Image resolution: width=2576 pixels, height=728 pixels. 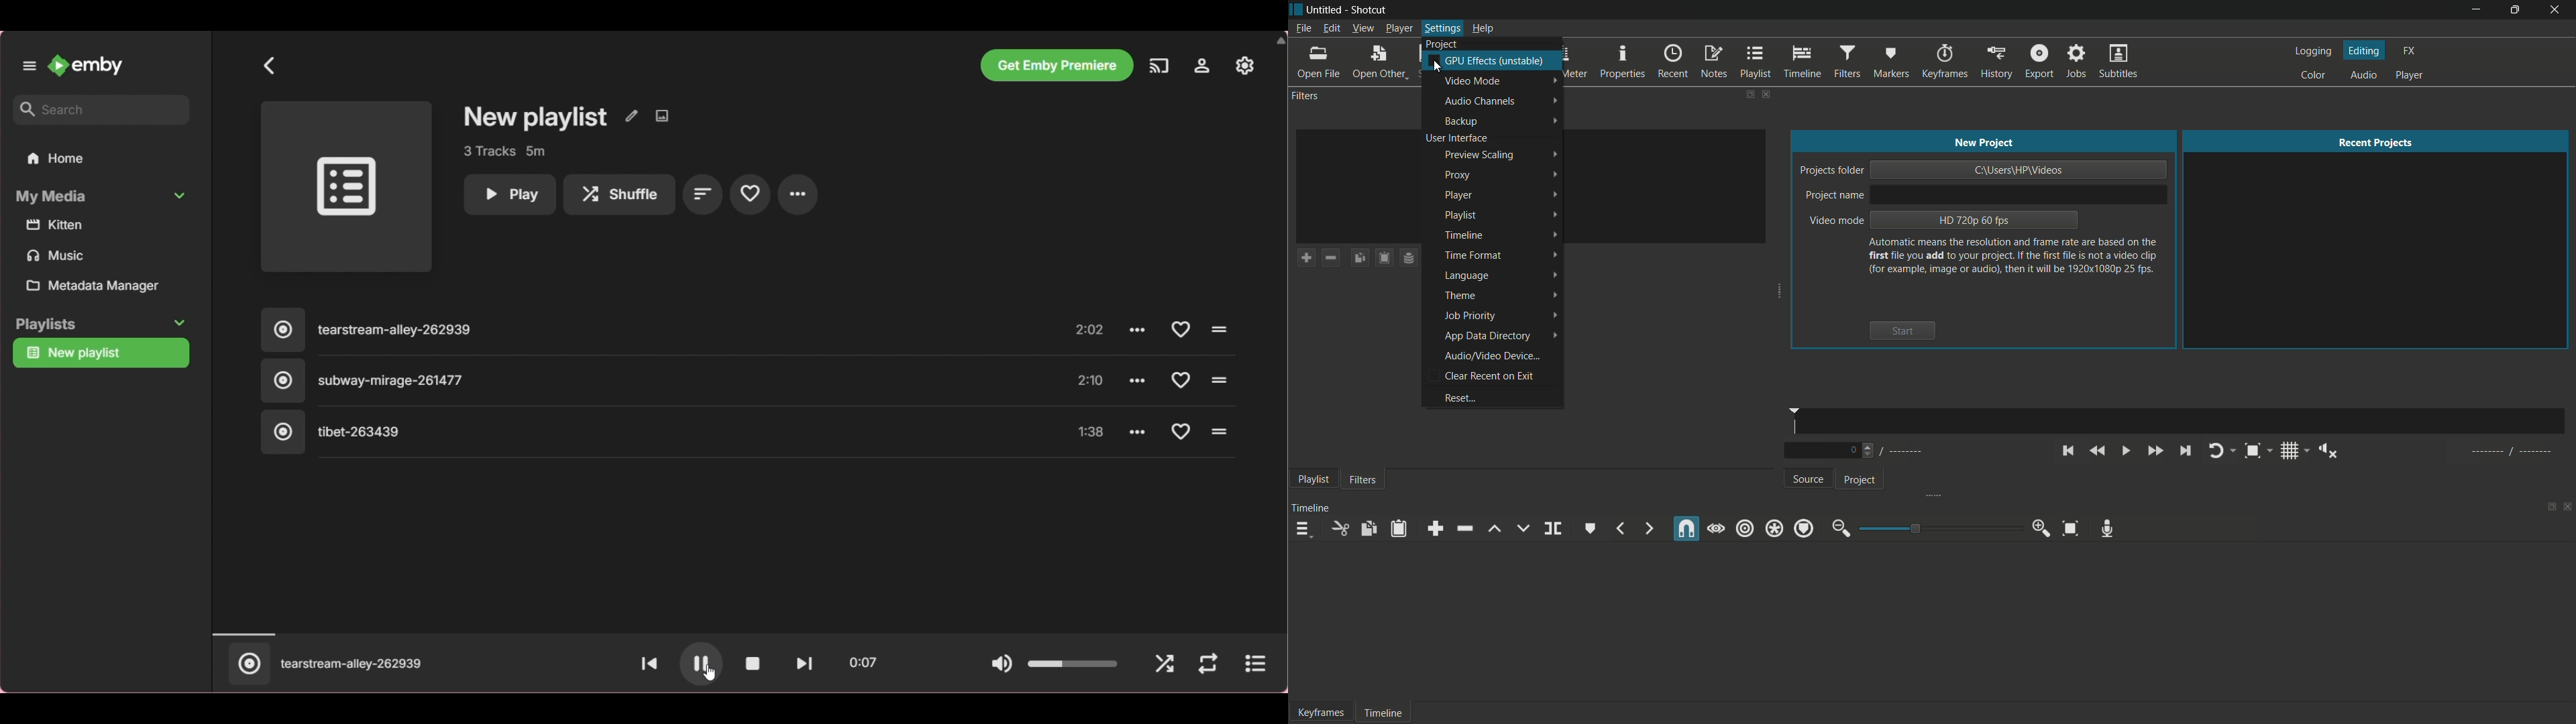 What do you see at coordinates (2290, 451) in the screenshot?
I see `toggle grid` at bounding box center [2290, 451].